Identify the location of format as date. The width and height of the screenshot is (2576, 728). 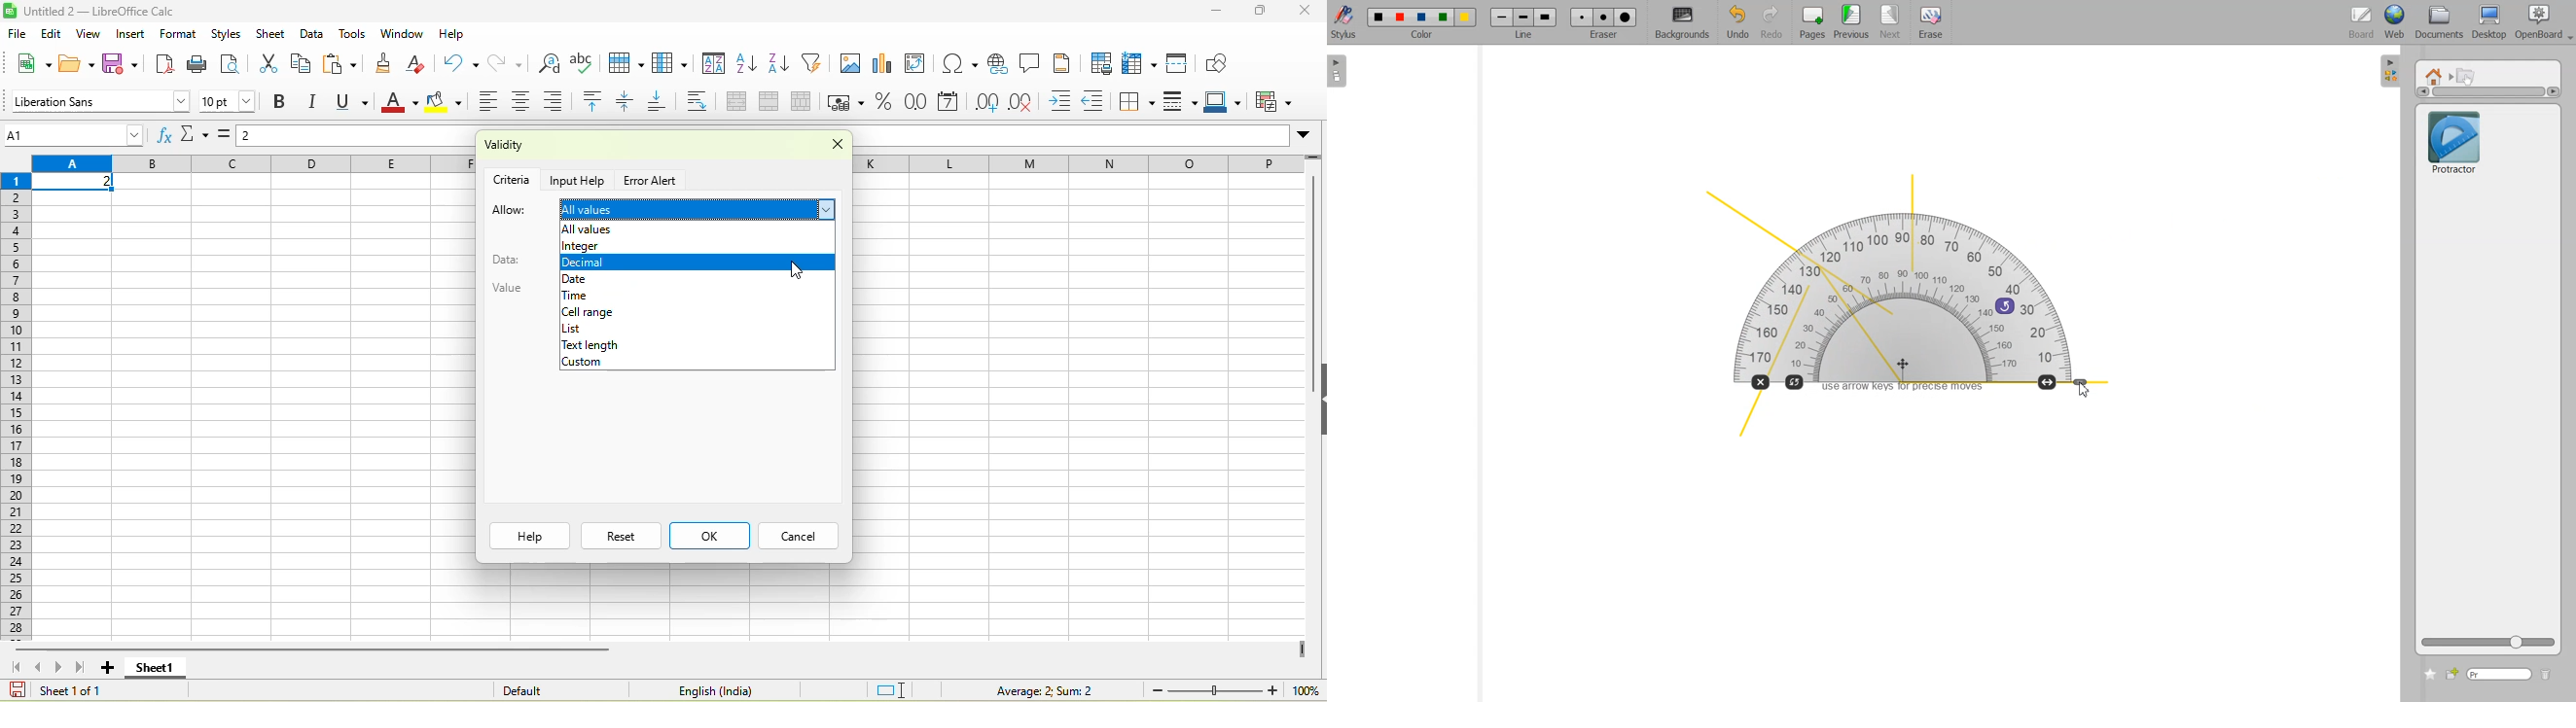
(949, 103).